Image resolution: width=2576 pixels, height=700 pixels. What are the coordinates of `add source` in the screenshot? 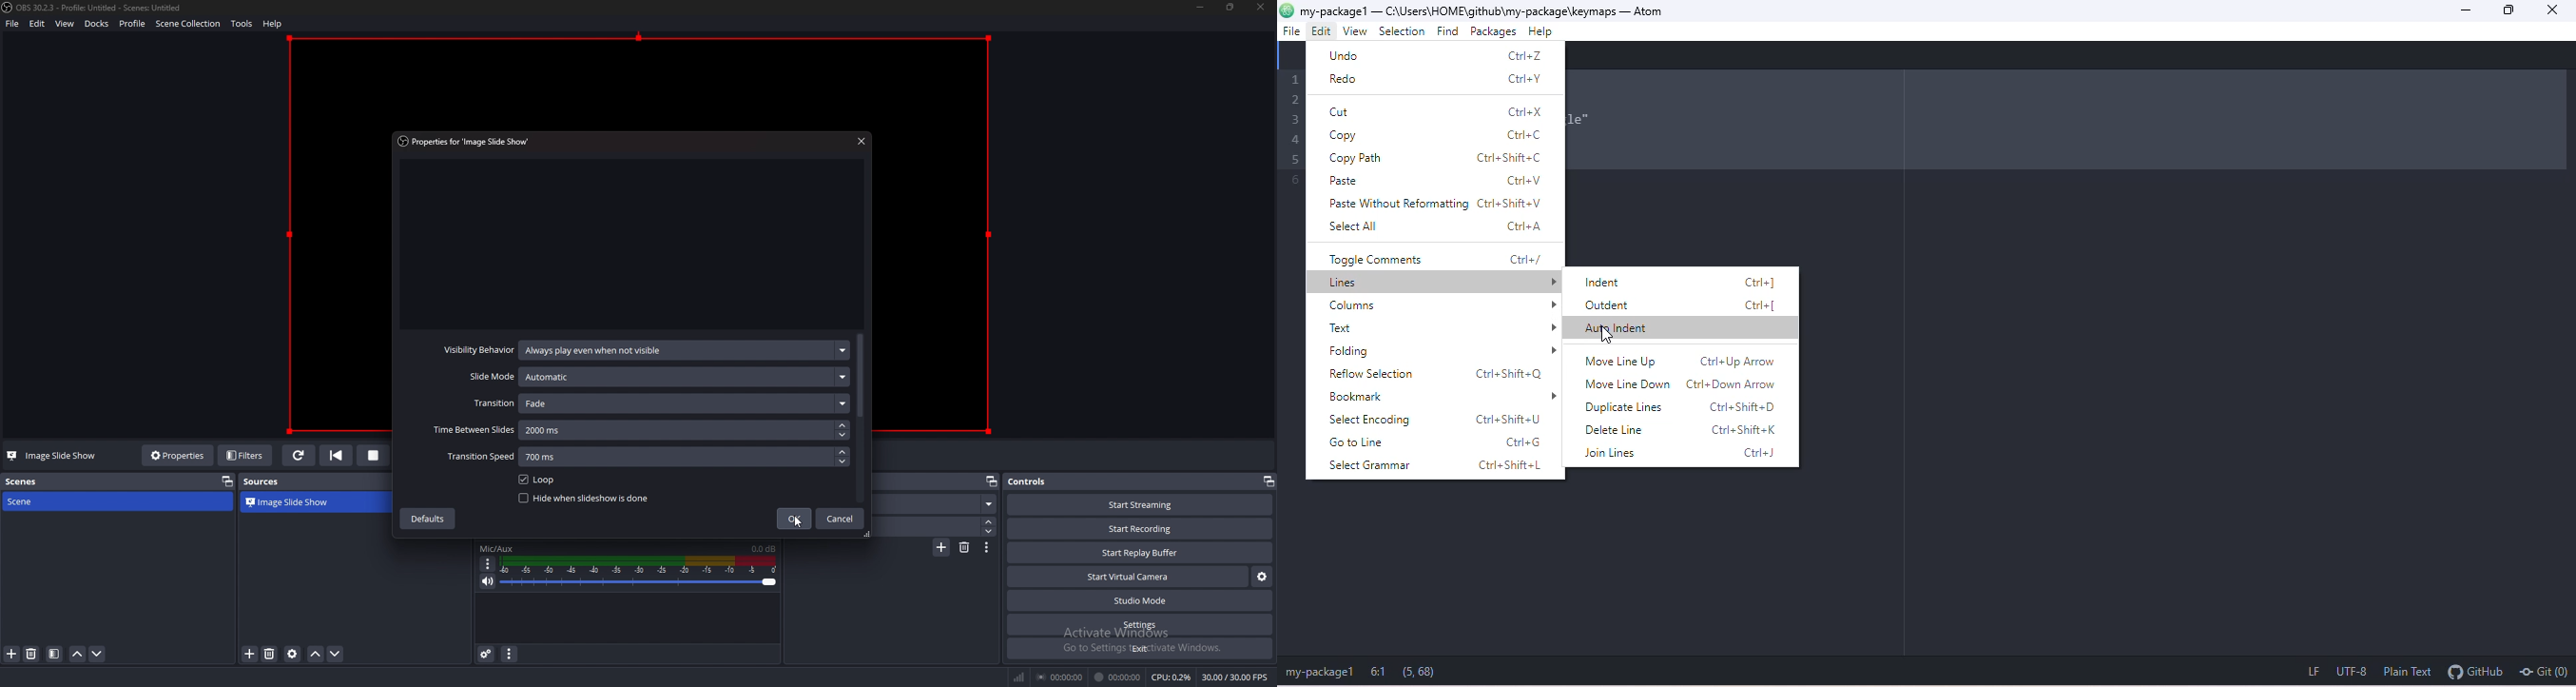 It's located at (250, 653).